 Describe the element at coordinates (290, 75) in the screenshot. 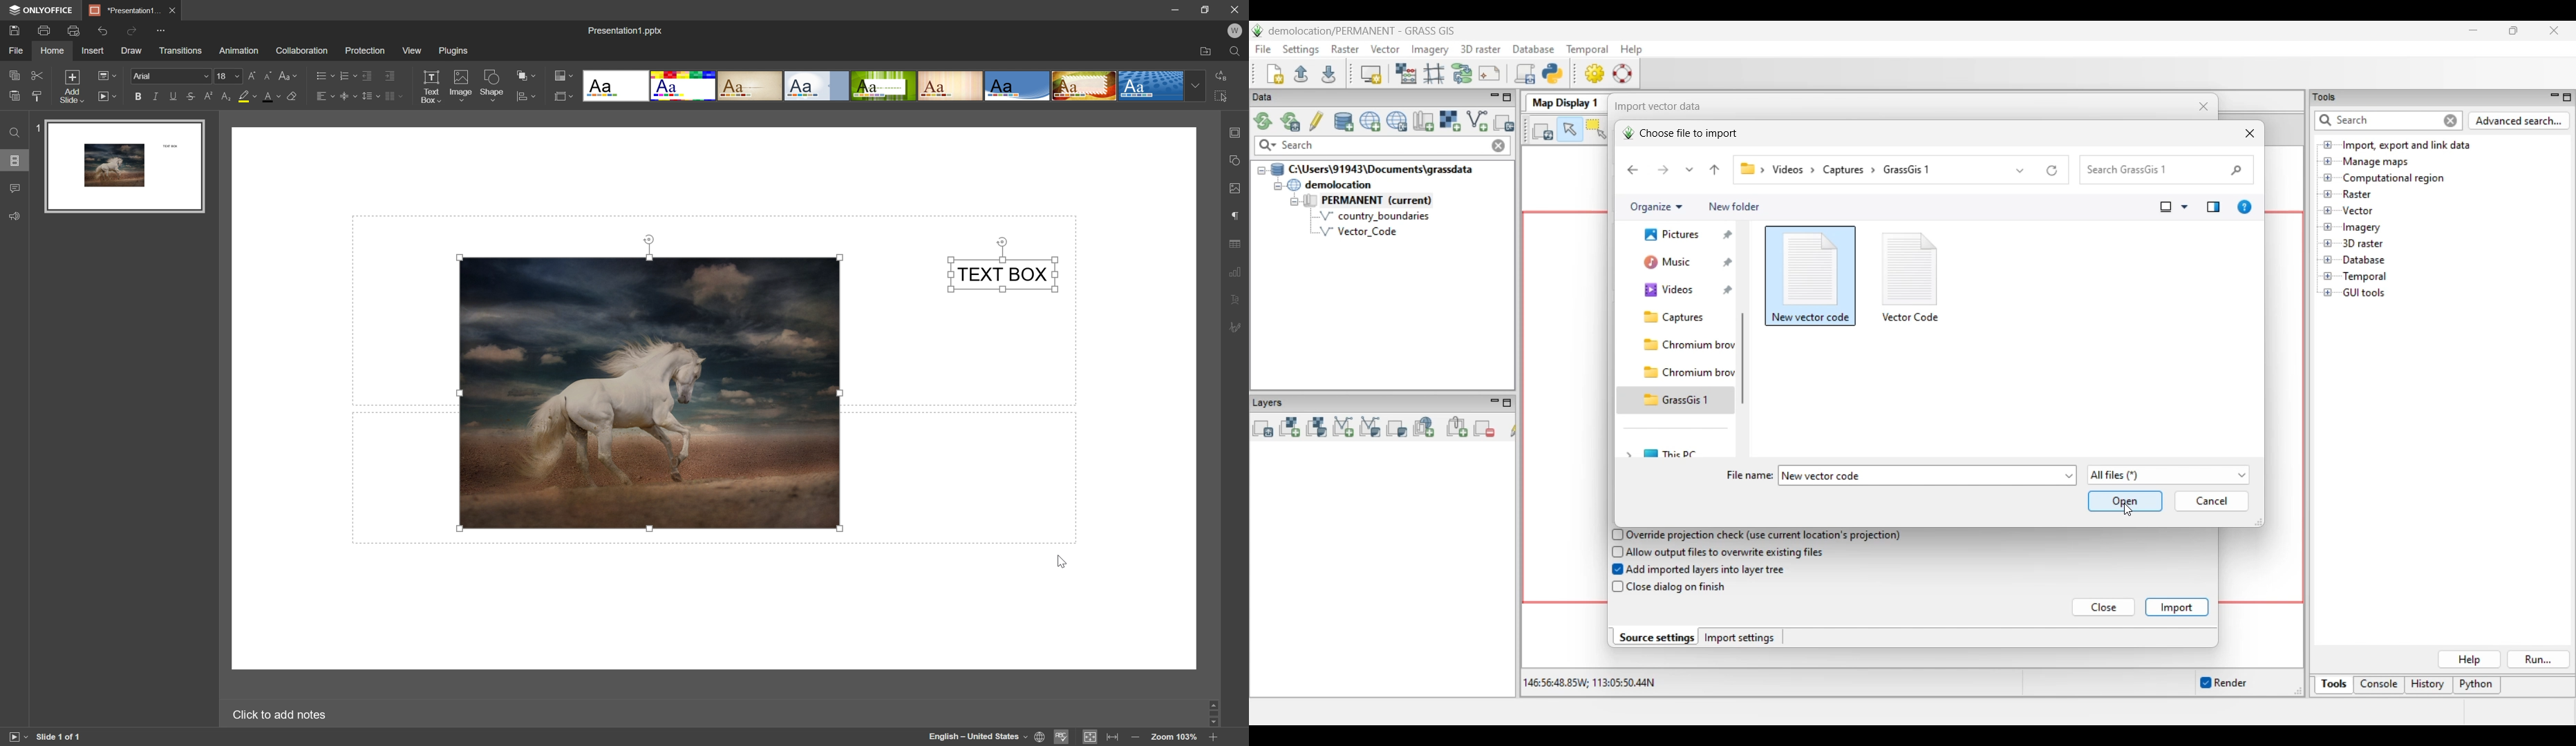

I see `change case` at that location.